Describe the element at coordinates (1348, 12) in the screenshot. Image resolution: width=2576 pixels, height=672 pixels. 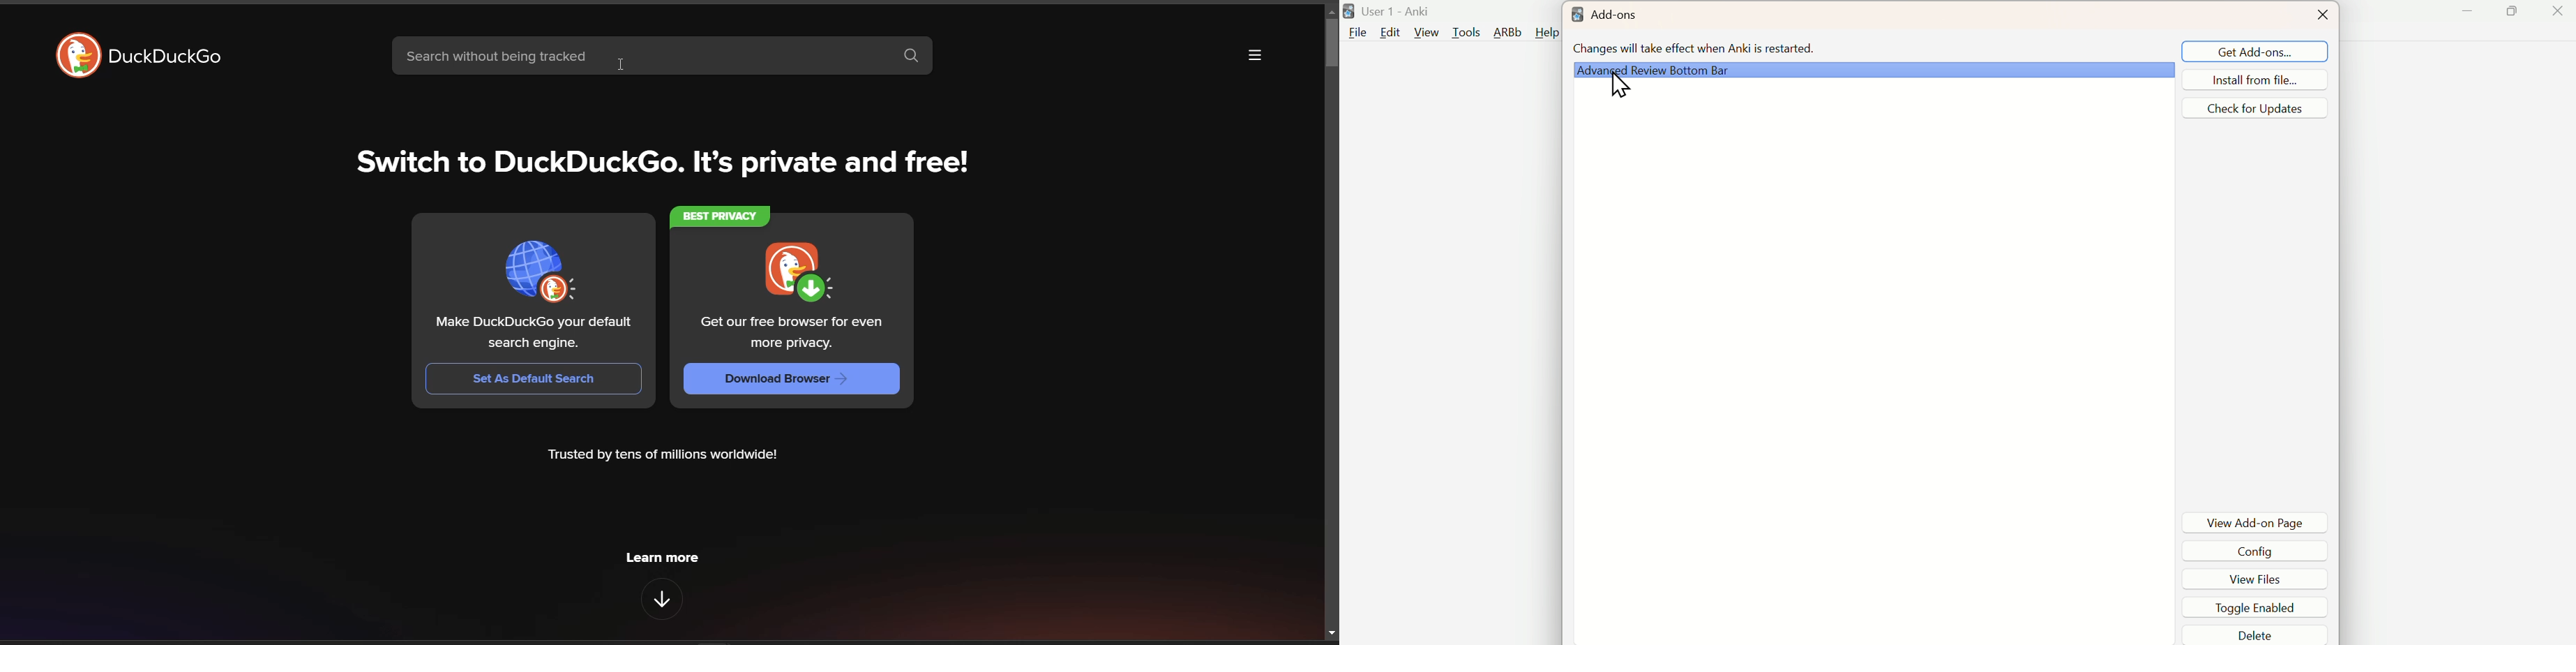
I see `logo` at that location.